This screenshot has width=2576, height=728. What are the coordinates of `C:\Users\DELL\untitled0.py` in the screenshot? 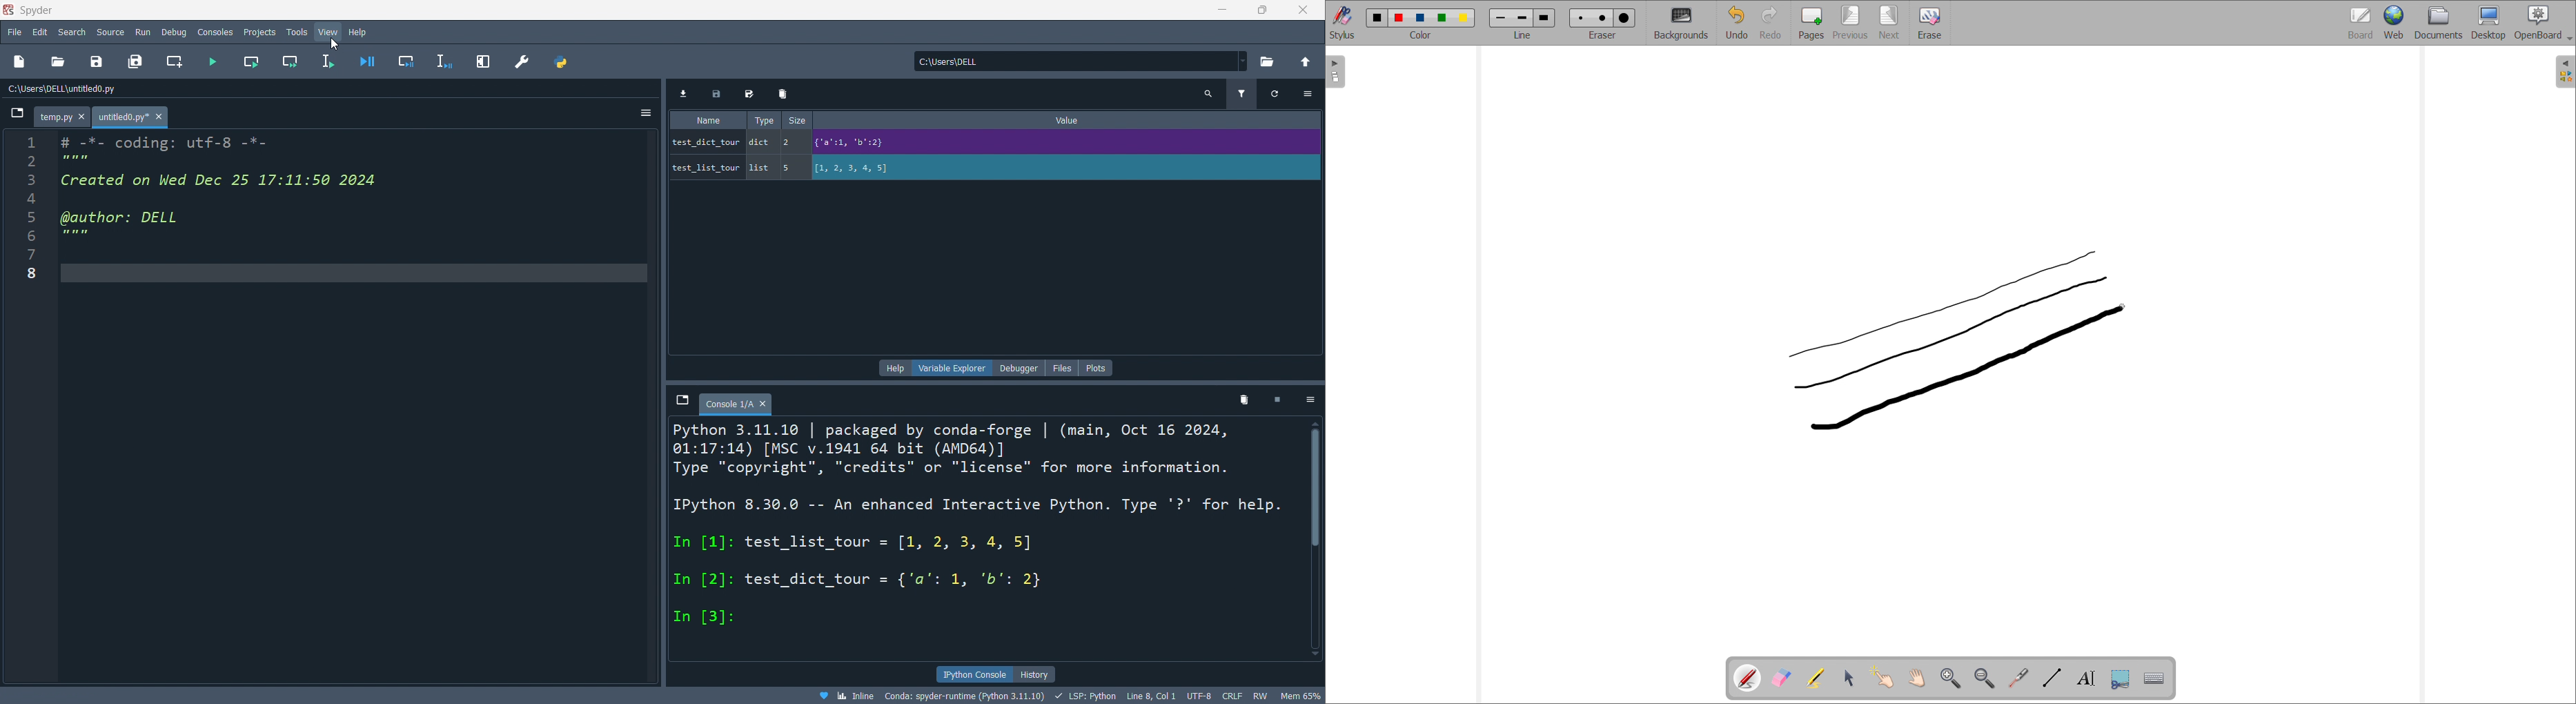 It's located at (139, 86).